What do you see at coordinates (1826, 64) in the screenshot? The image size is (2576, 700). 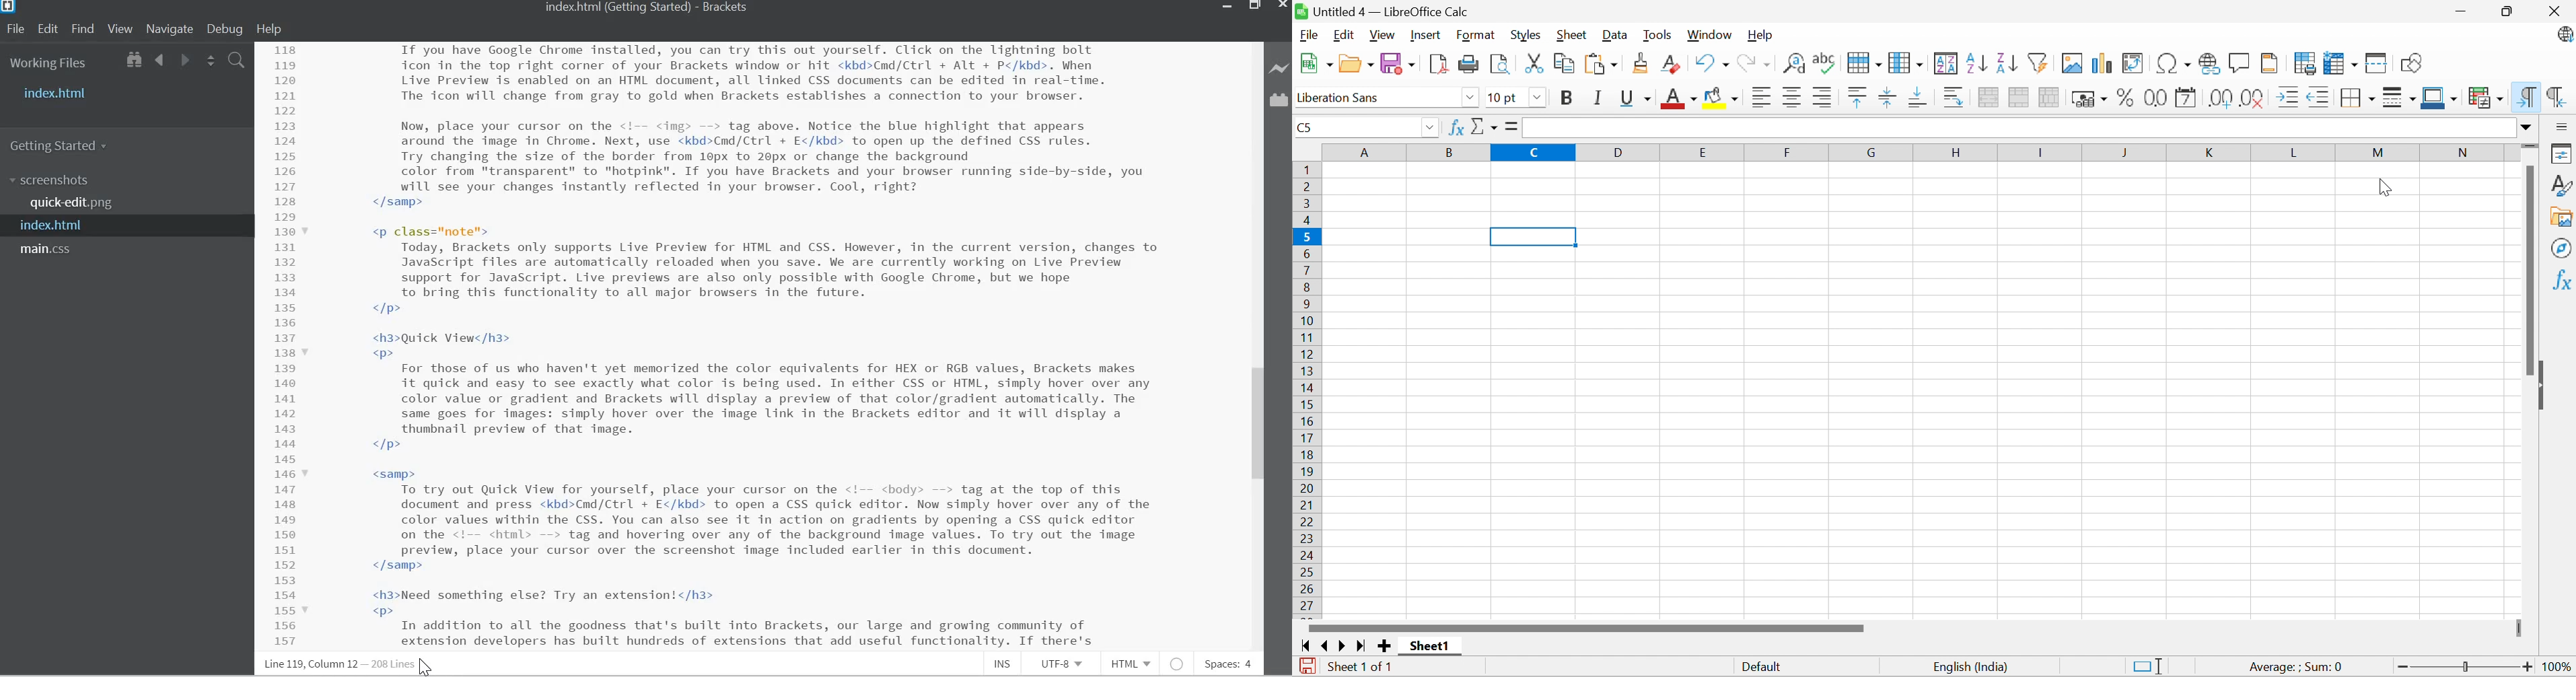 I see `Spelling` at bounding box center [1826, 64].